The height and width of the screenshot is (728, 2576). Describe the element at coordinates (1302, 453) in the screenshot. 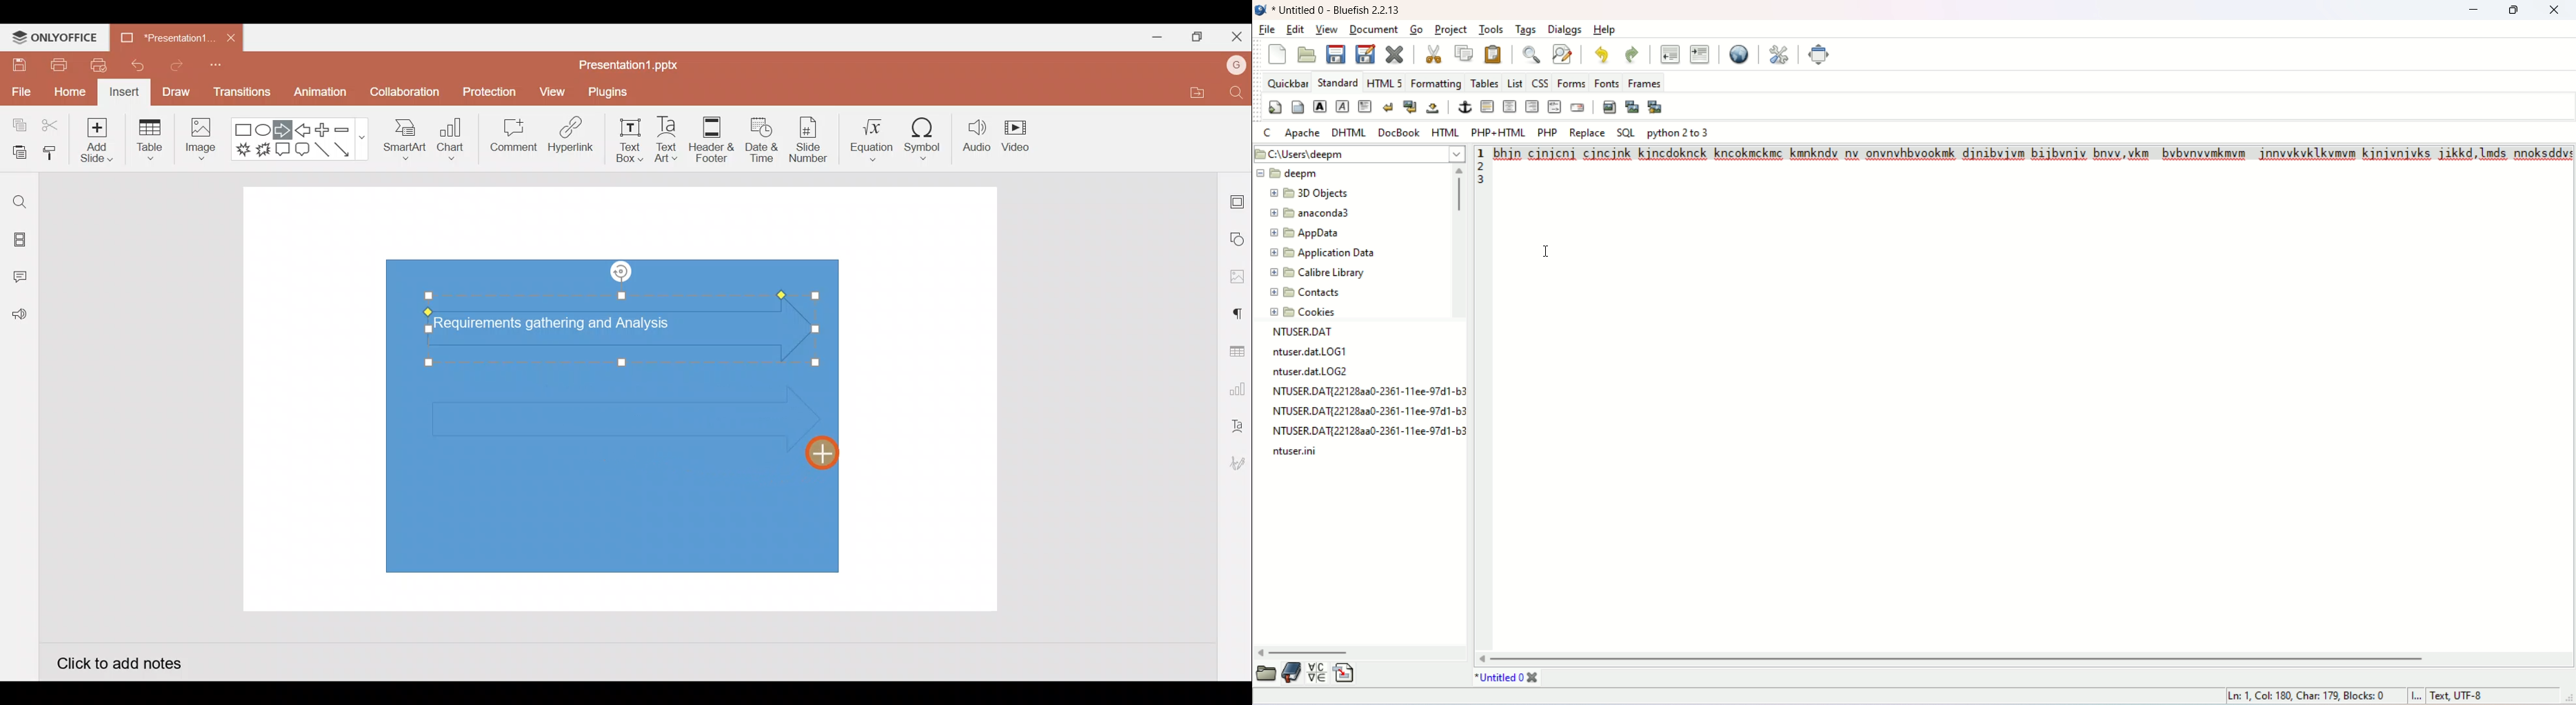

I see `file name` at that location.